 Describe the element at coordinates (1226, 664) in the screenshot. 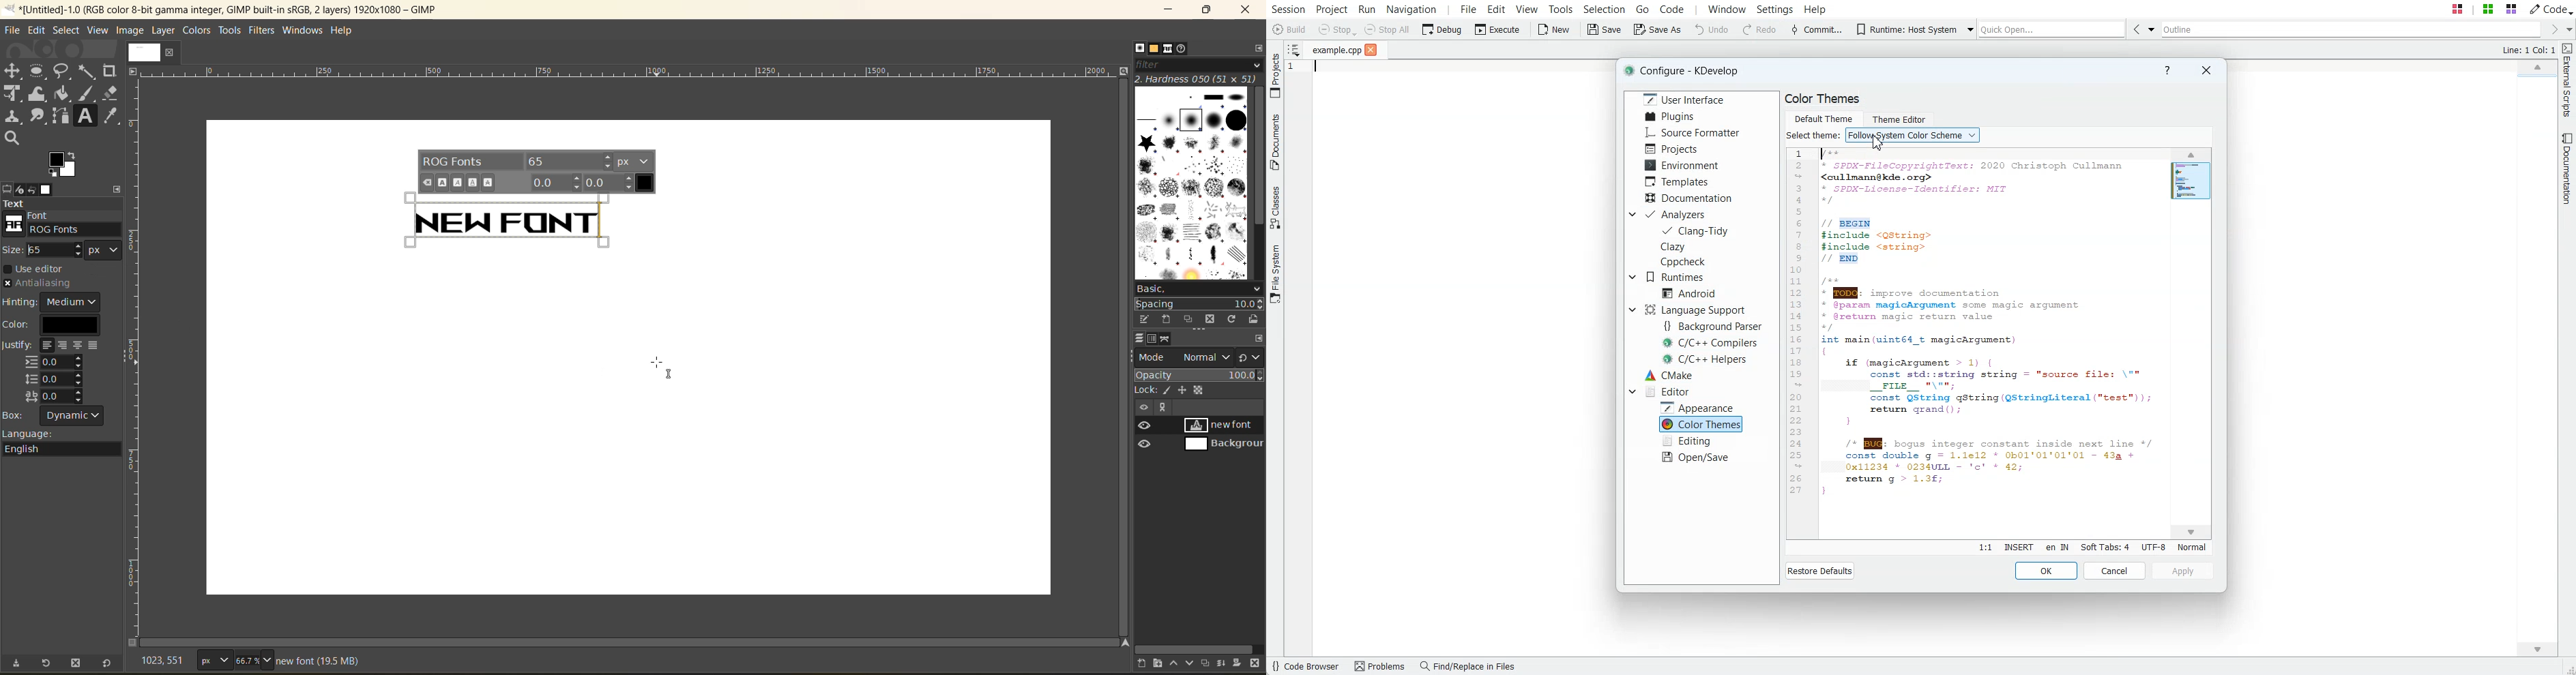

I see `merge this layer` at that location.